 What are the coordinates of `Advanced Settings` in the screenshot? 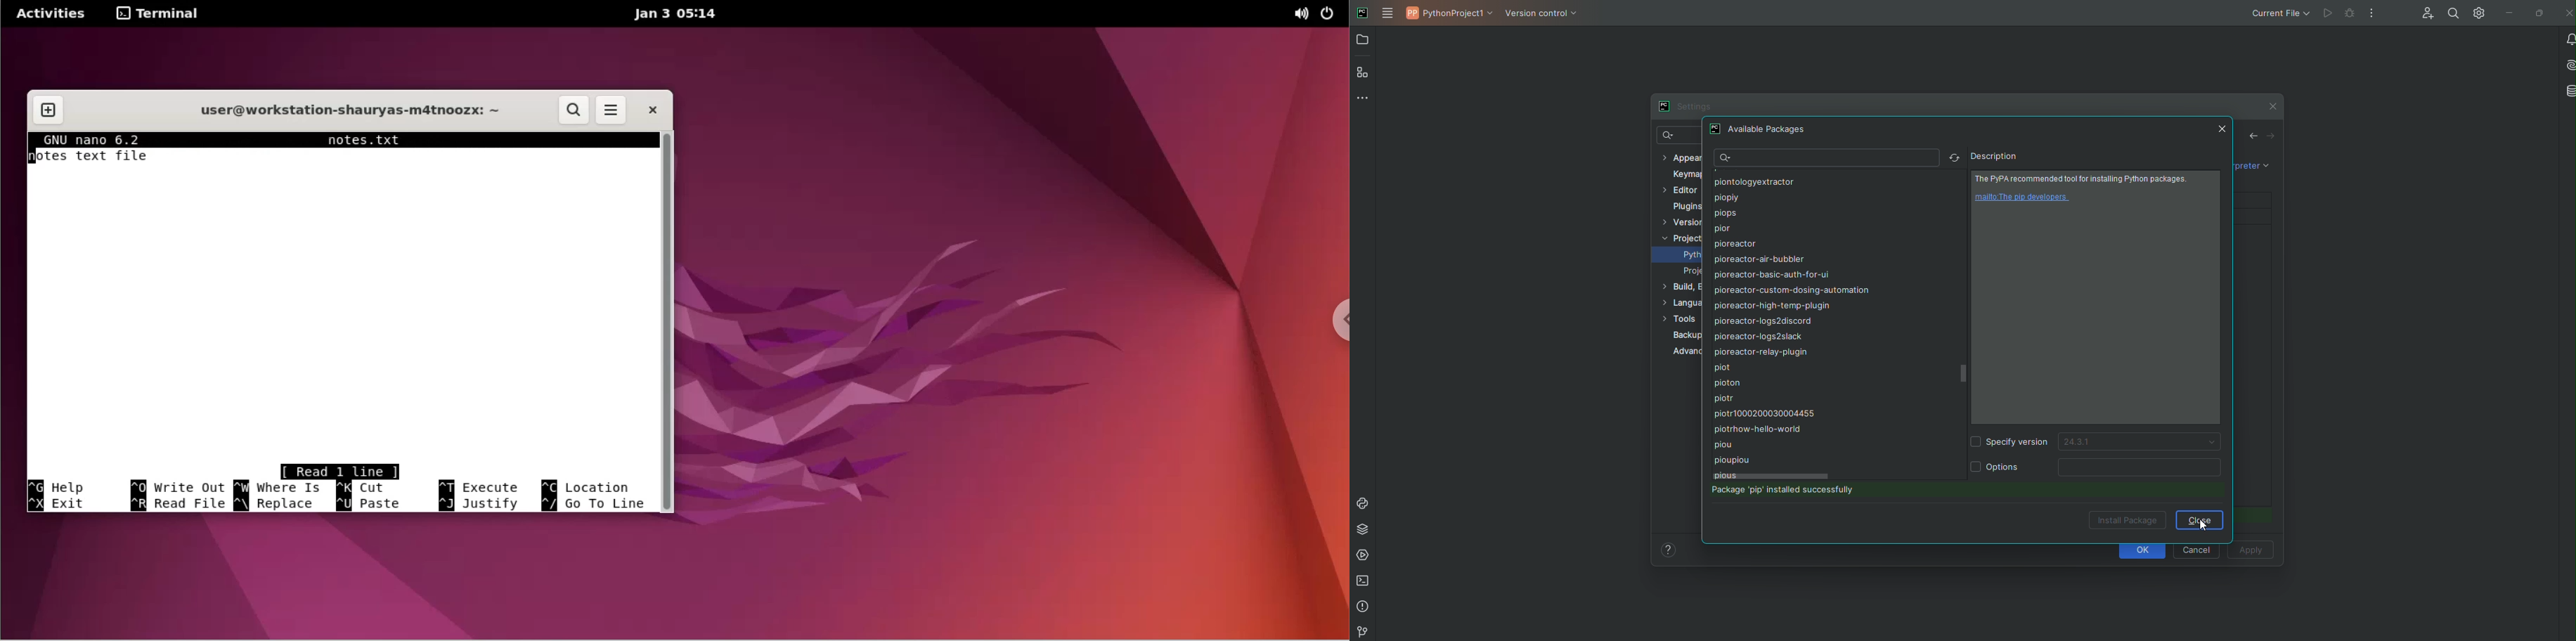 It's located at (1685, 353).